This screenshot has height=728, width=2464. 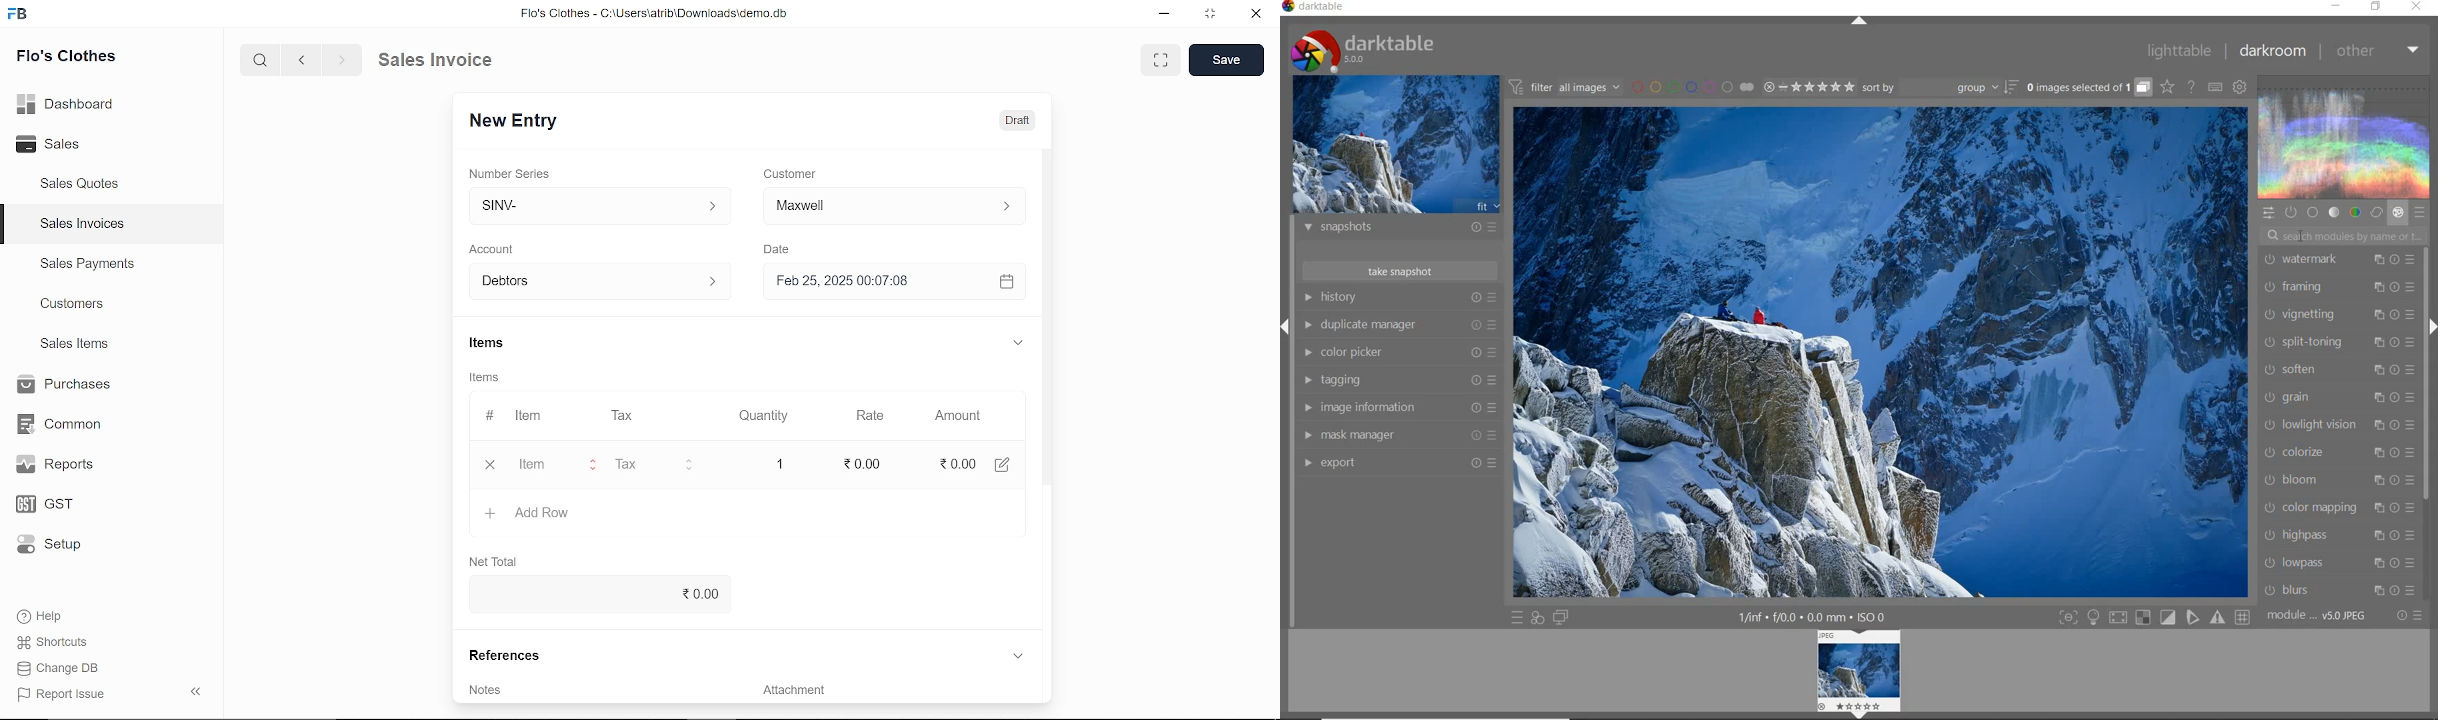 I want to click on color picker, so click(x=1397, y=352).